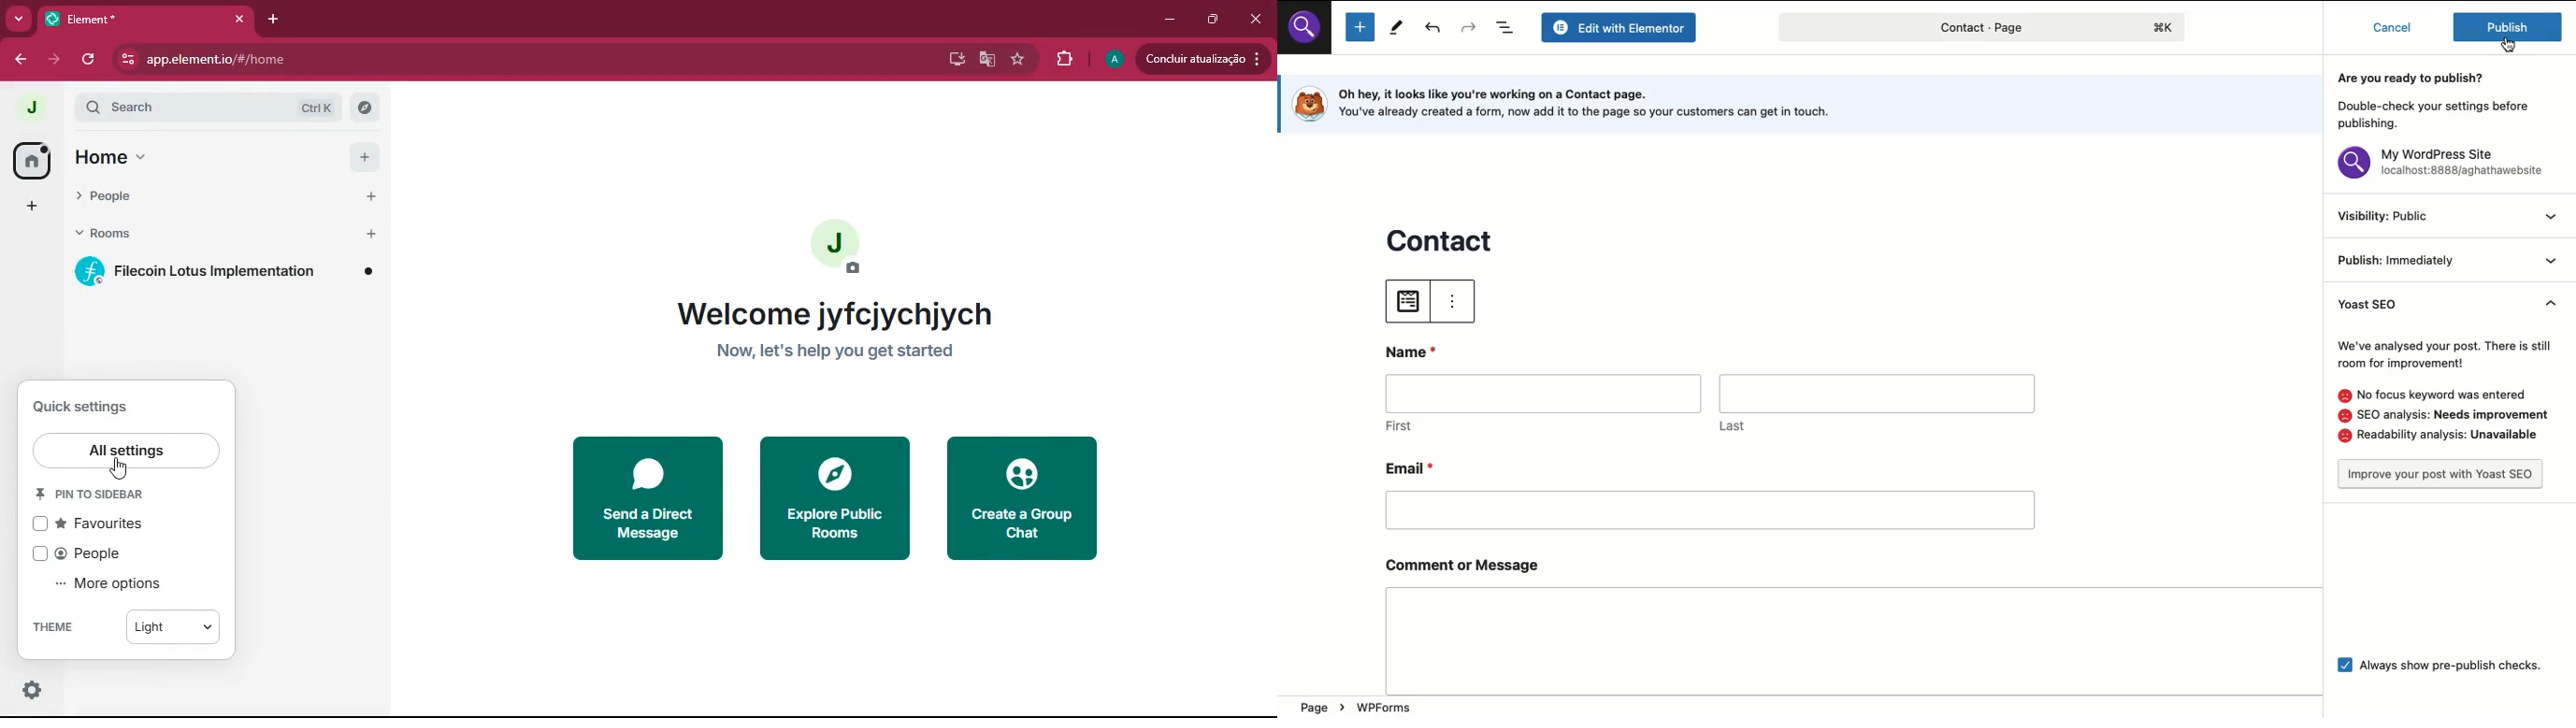 The height and width of the screenshot is (728, 2576). What do you see at coordinates (1358, 708) in the screenshot?
I see `Page > WPForms` at bounding box center [1358, 708].